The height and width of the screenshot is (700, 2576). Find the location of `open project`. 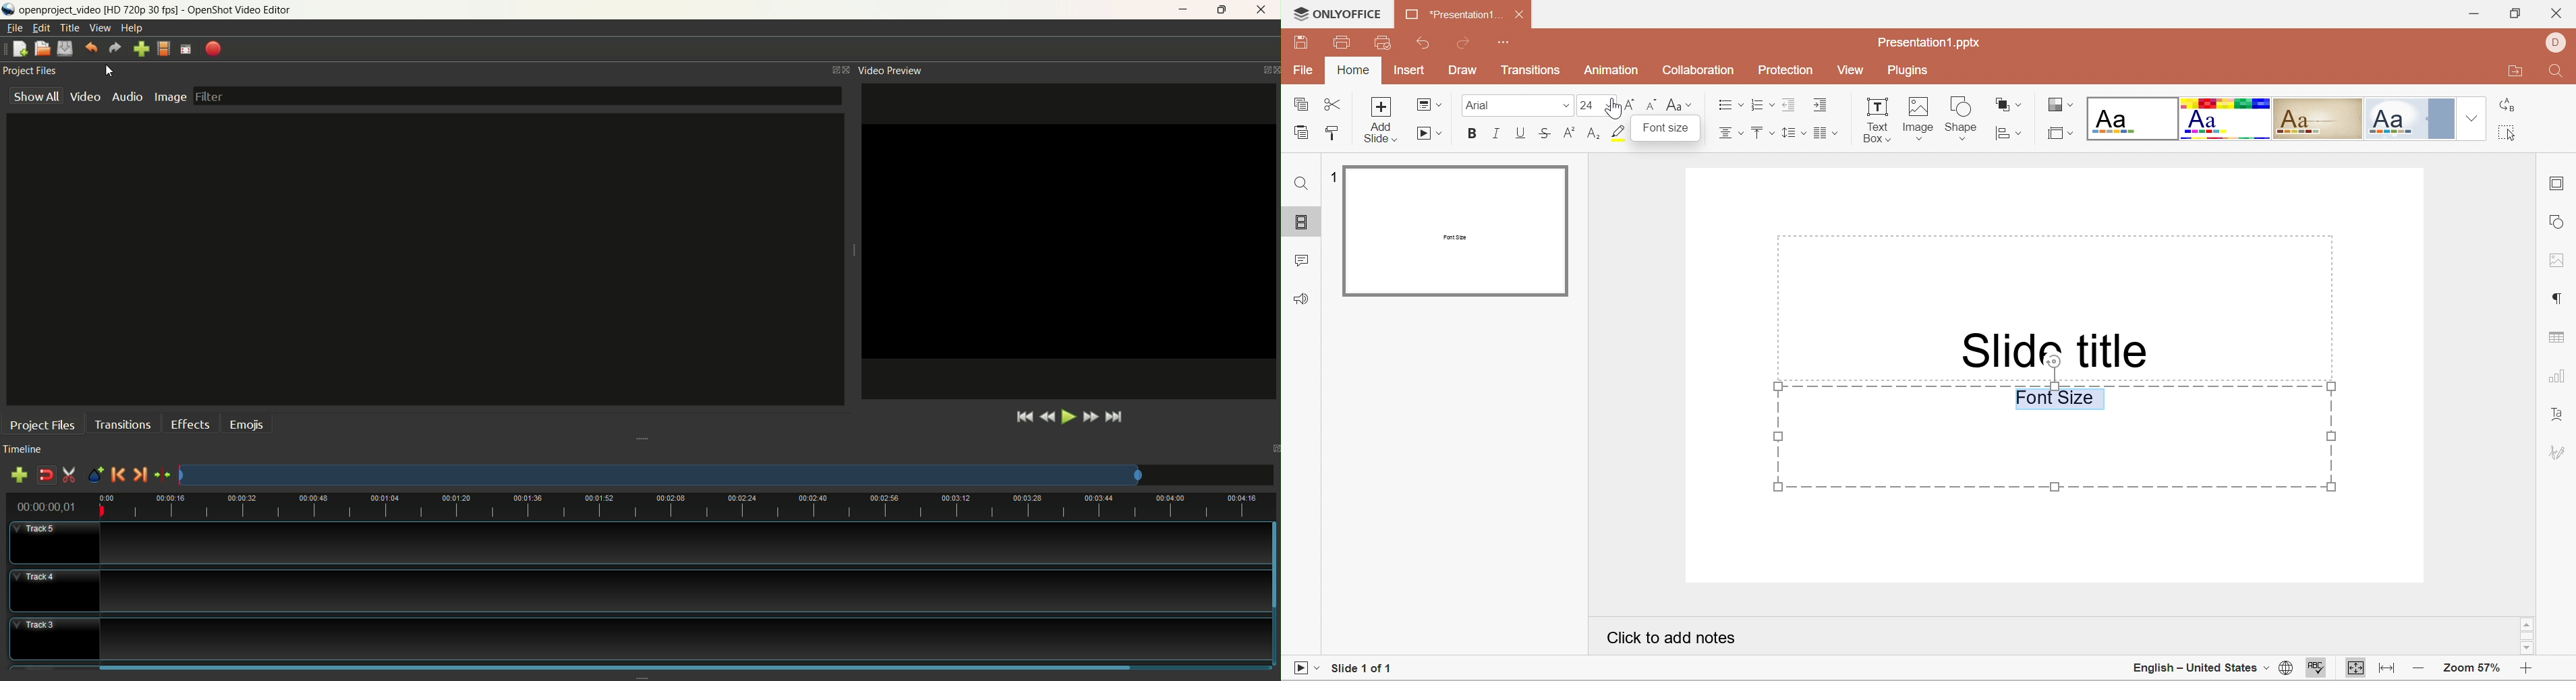

open project is located at coordinates (42, 48).